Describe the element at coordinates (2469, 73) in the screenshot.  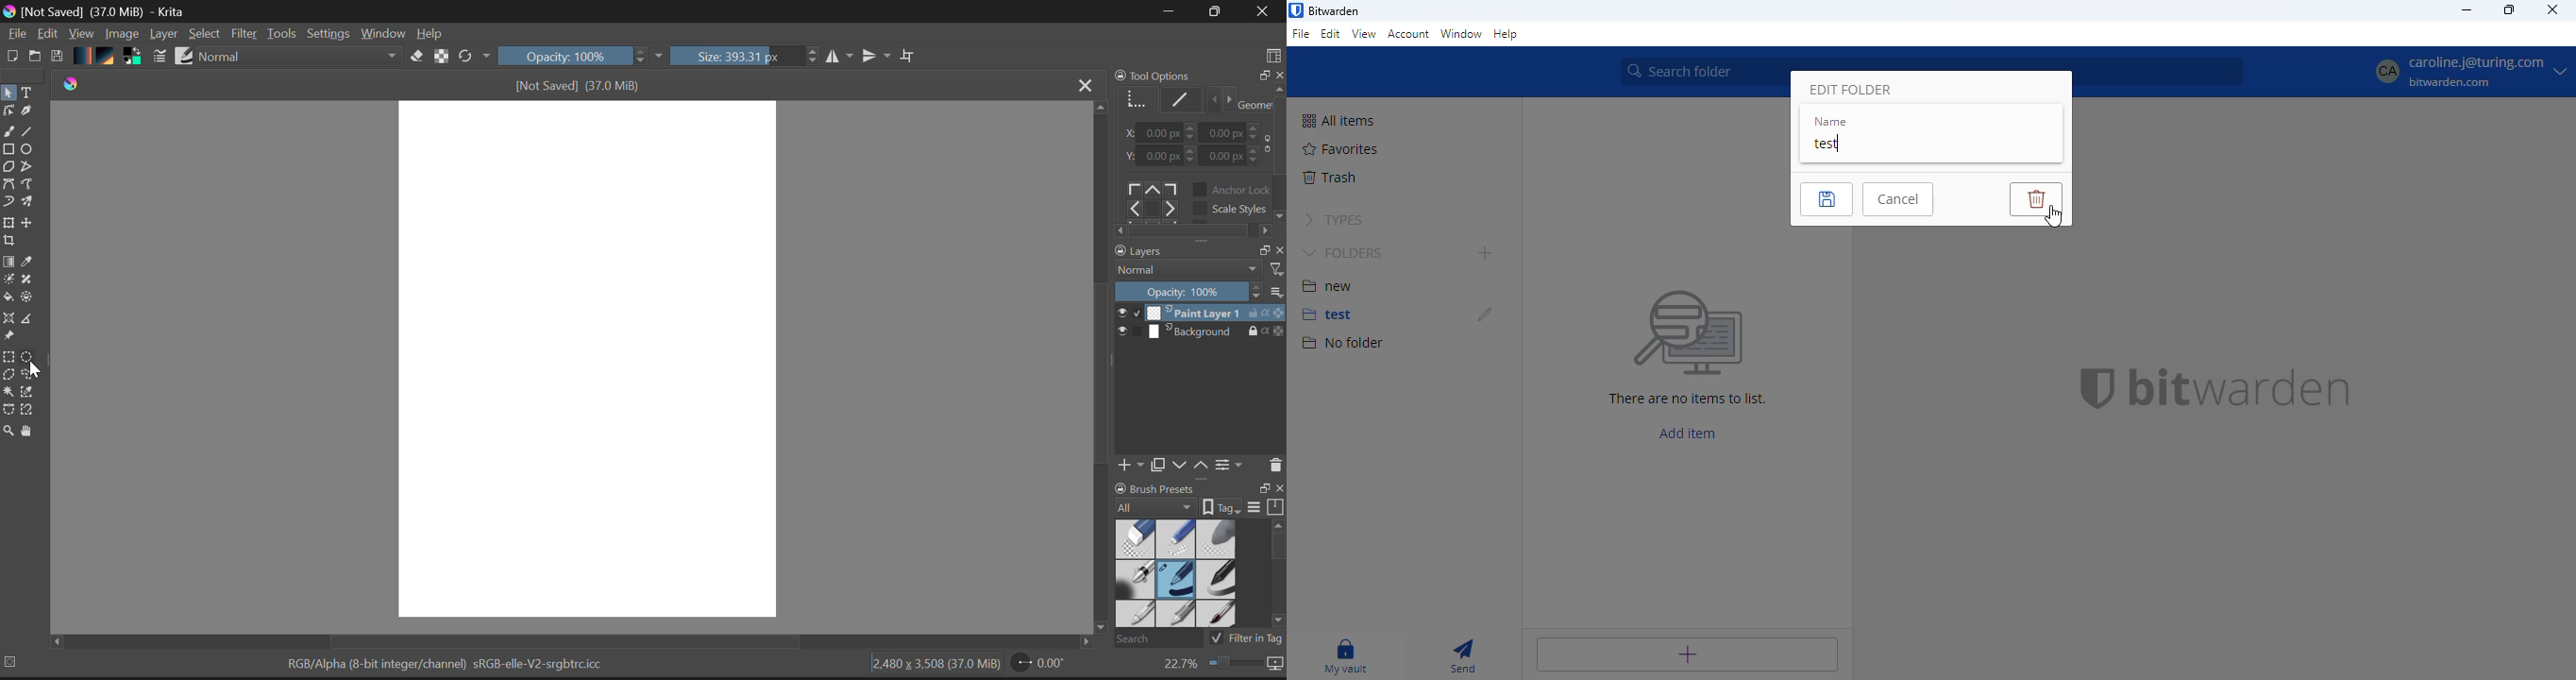
I see `profile` at that location.